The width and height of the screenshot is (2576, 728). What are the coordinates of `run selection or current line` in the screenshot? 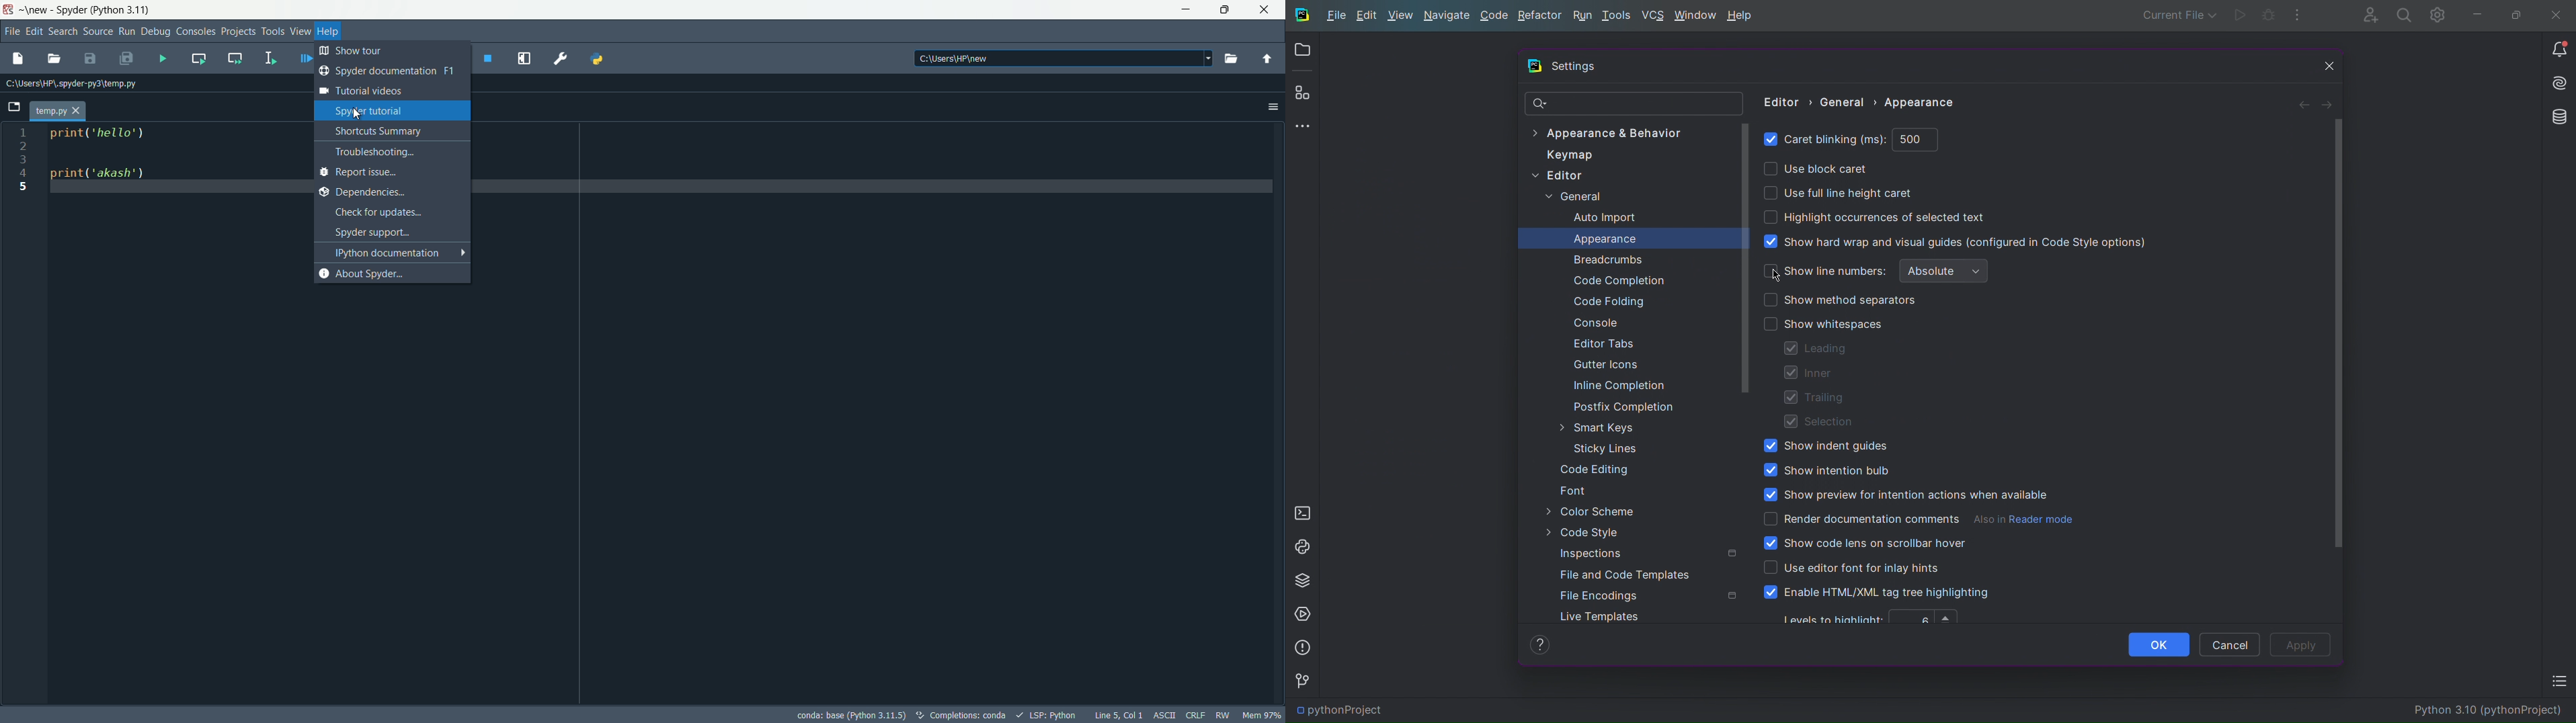 It's located at (267, 57).